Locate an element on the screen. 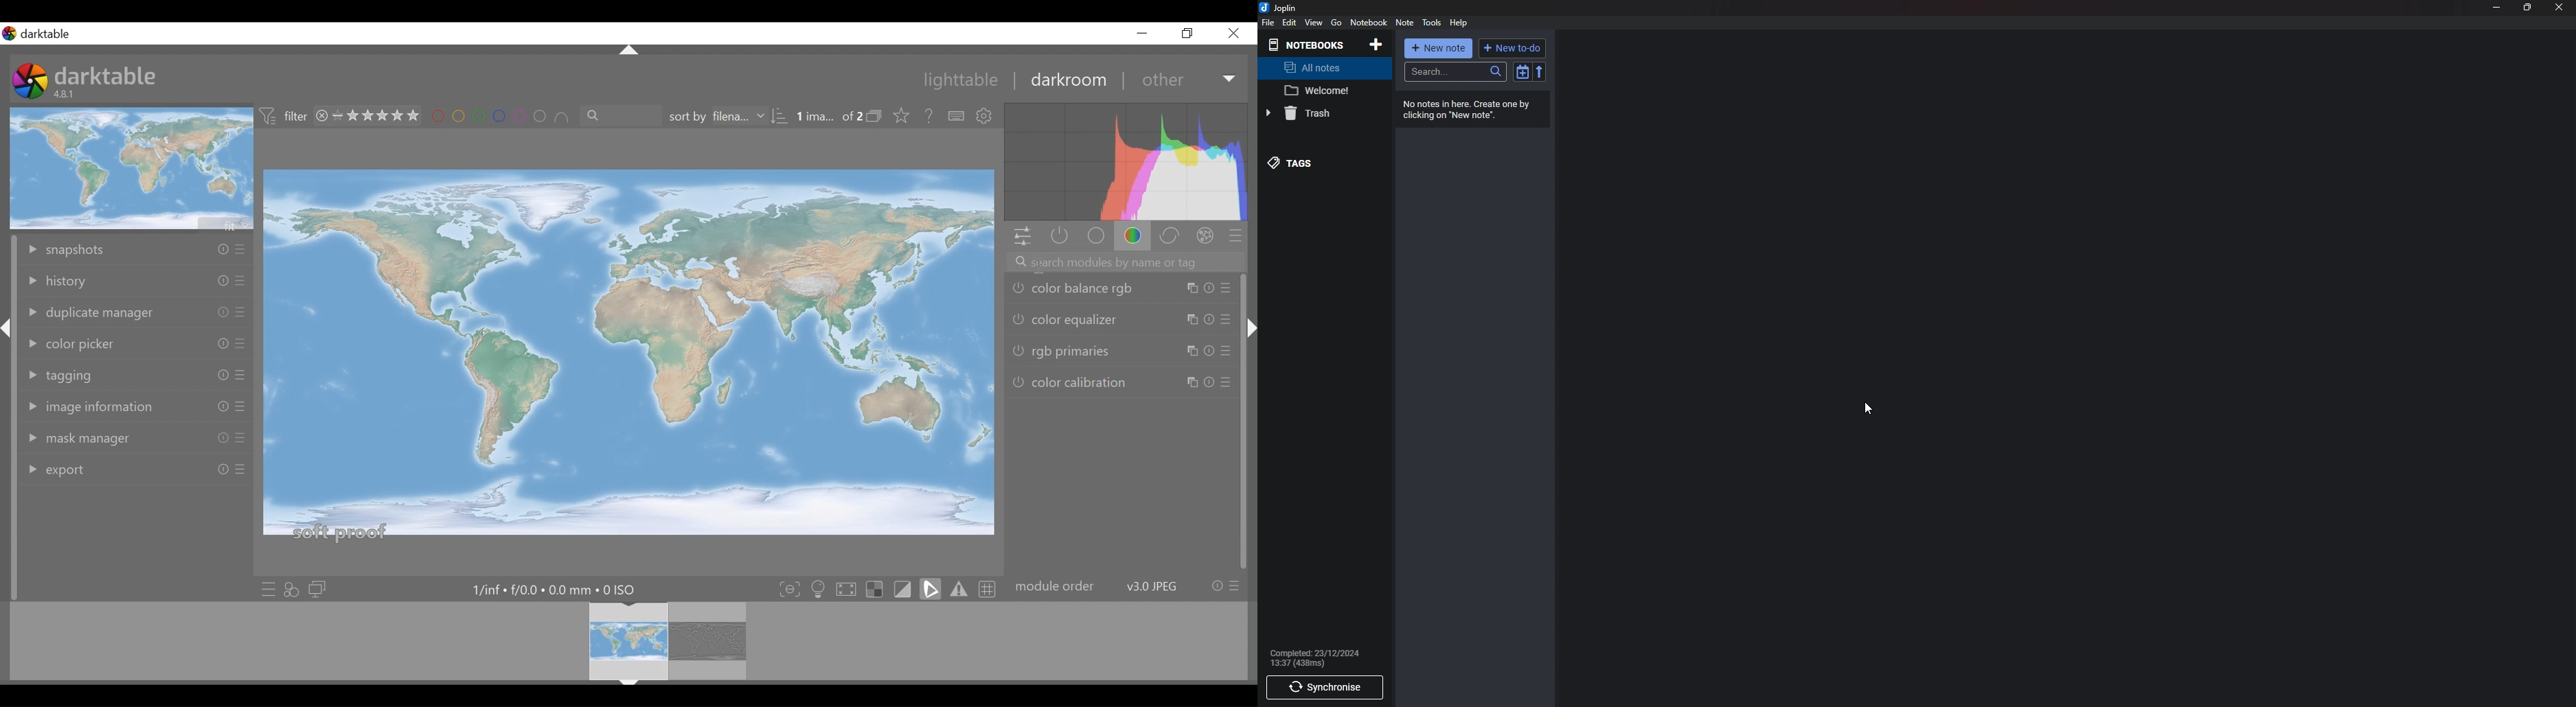  edit is located at coordinates (1288, 22).